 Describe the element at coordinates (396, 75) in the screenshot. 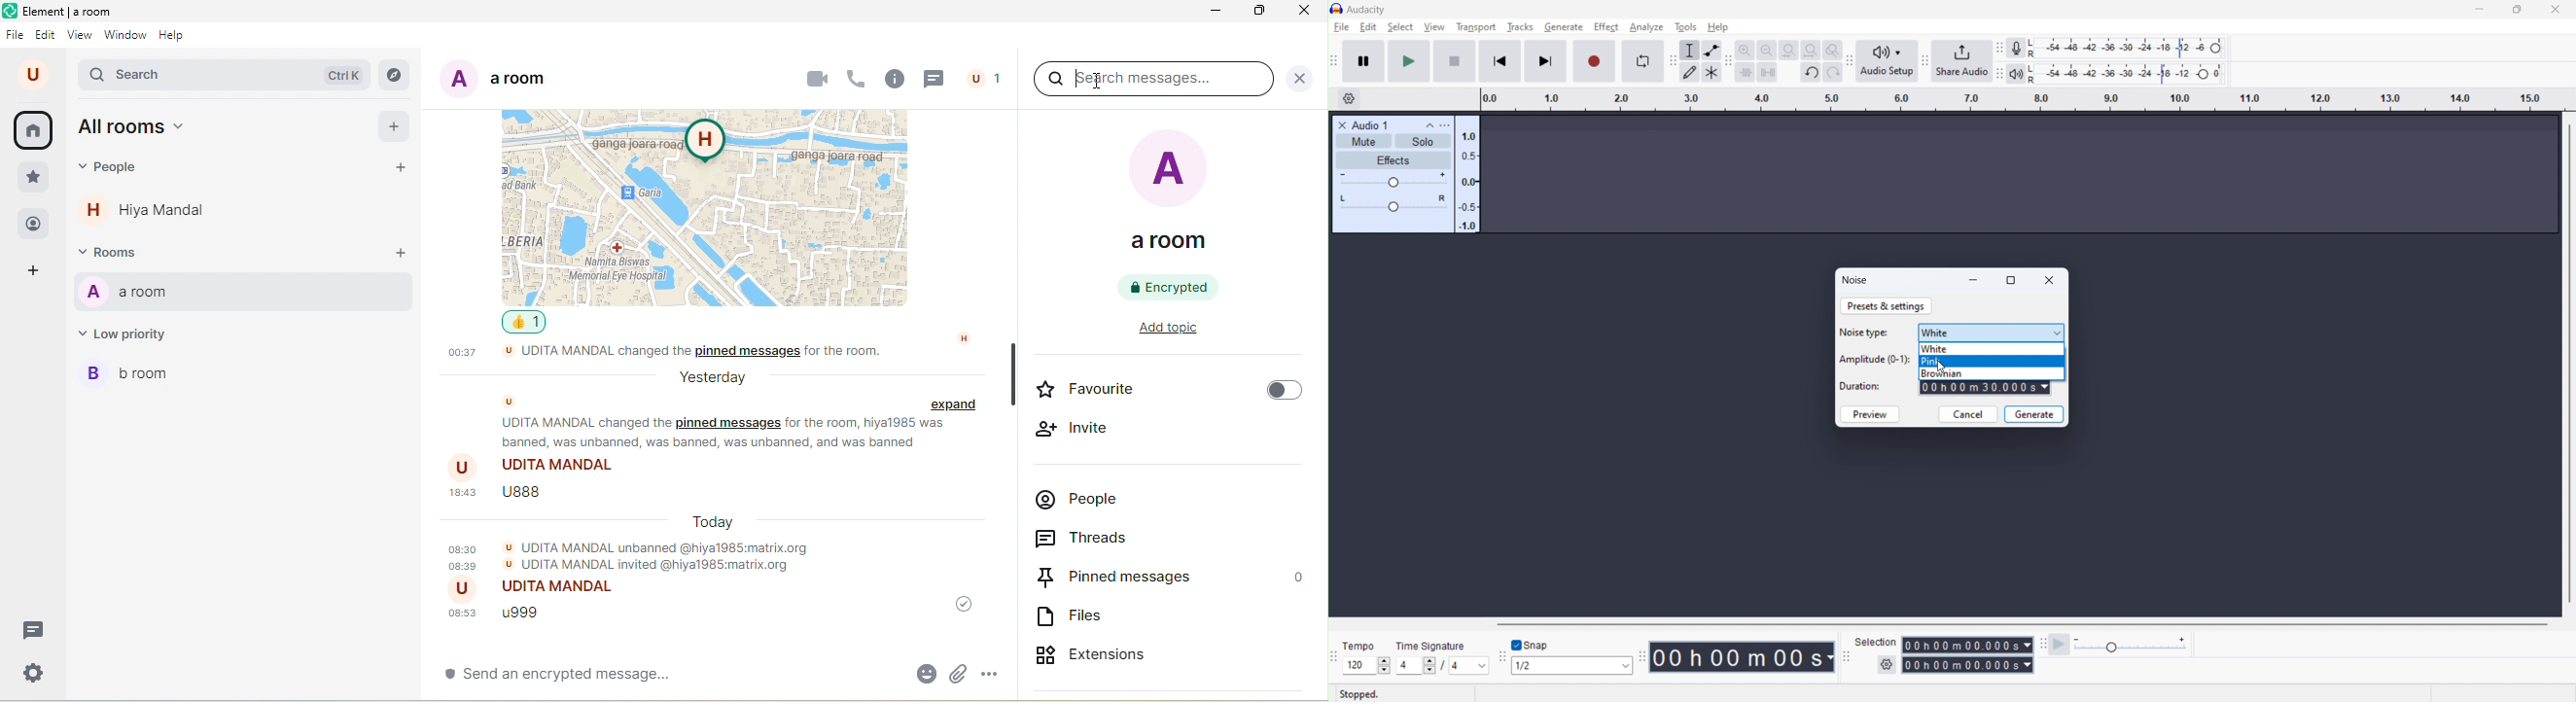

I see `explore room` at that location.